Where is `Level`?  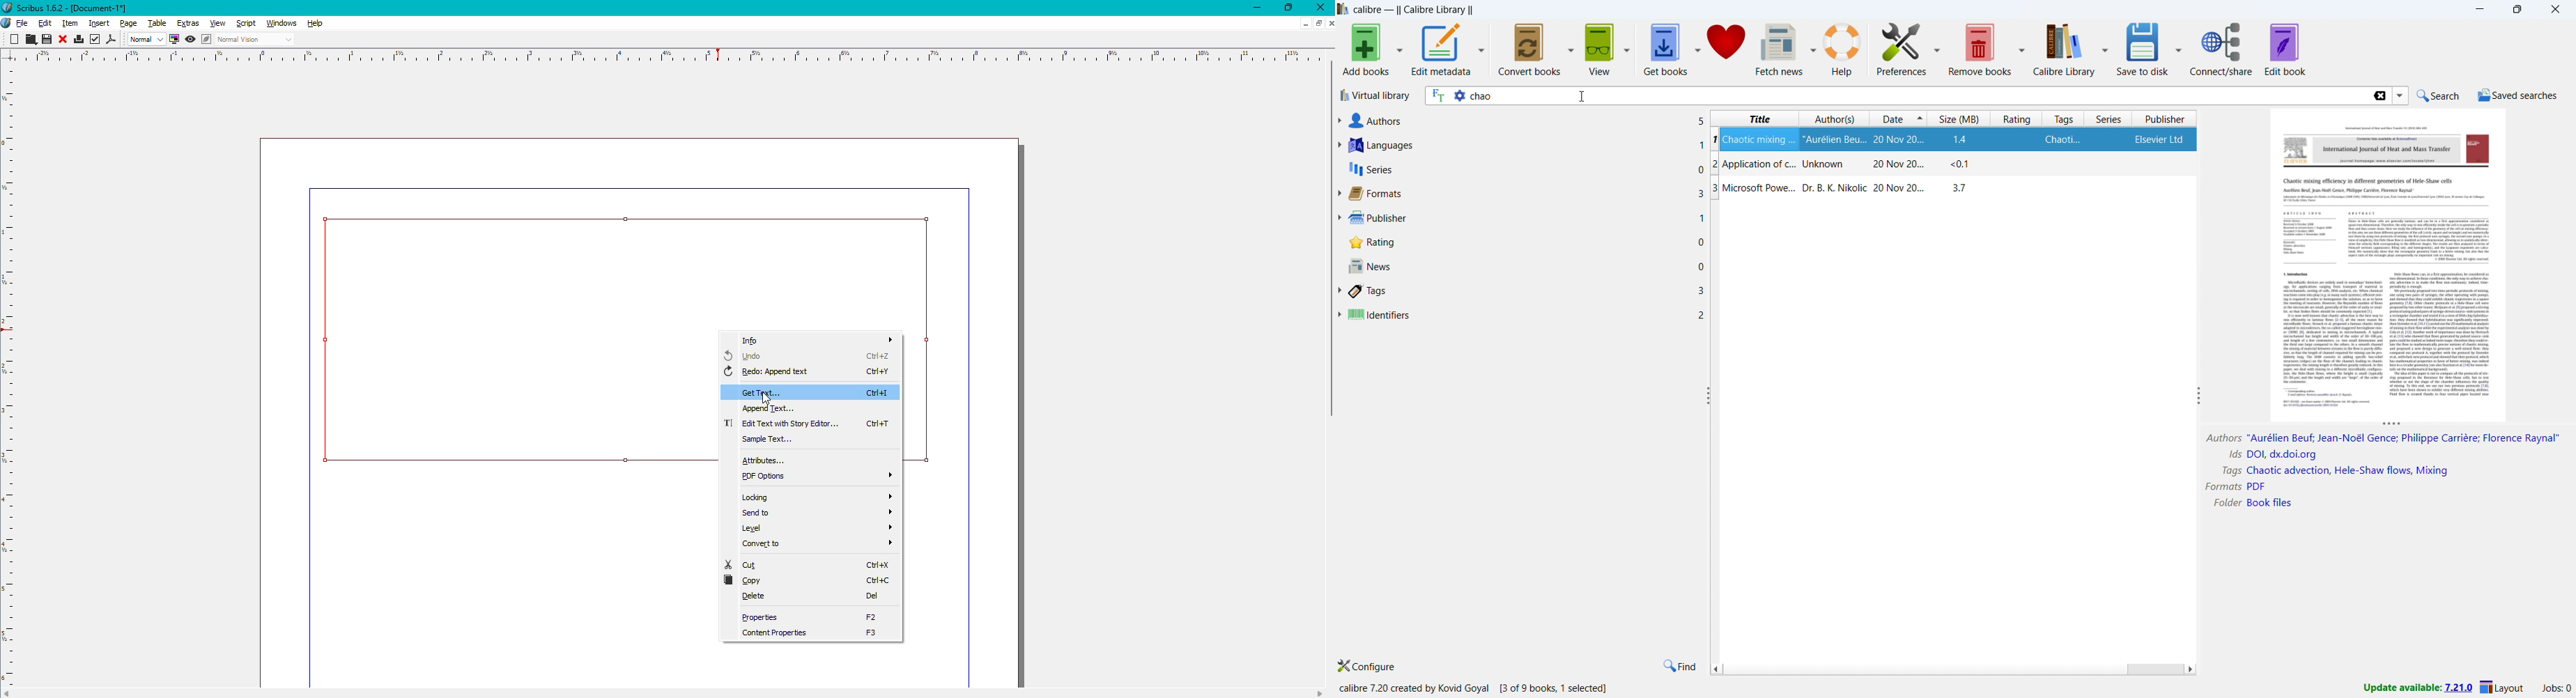 Level is located at coordinates (805, 529).